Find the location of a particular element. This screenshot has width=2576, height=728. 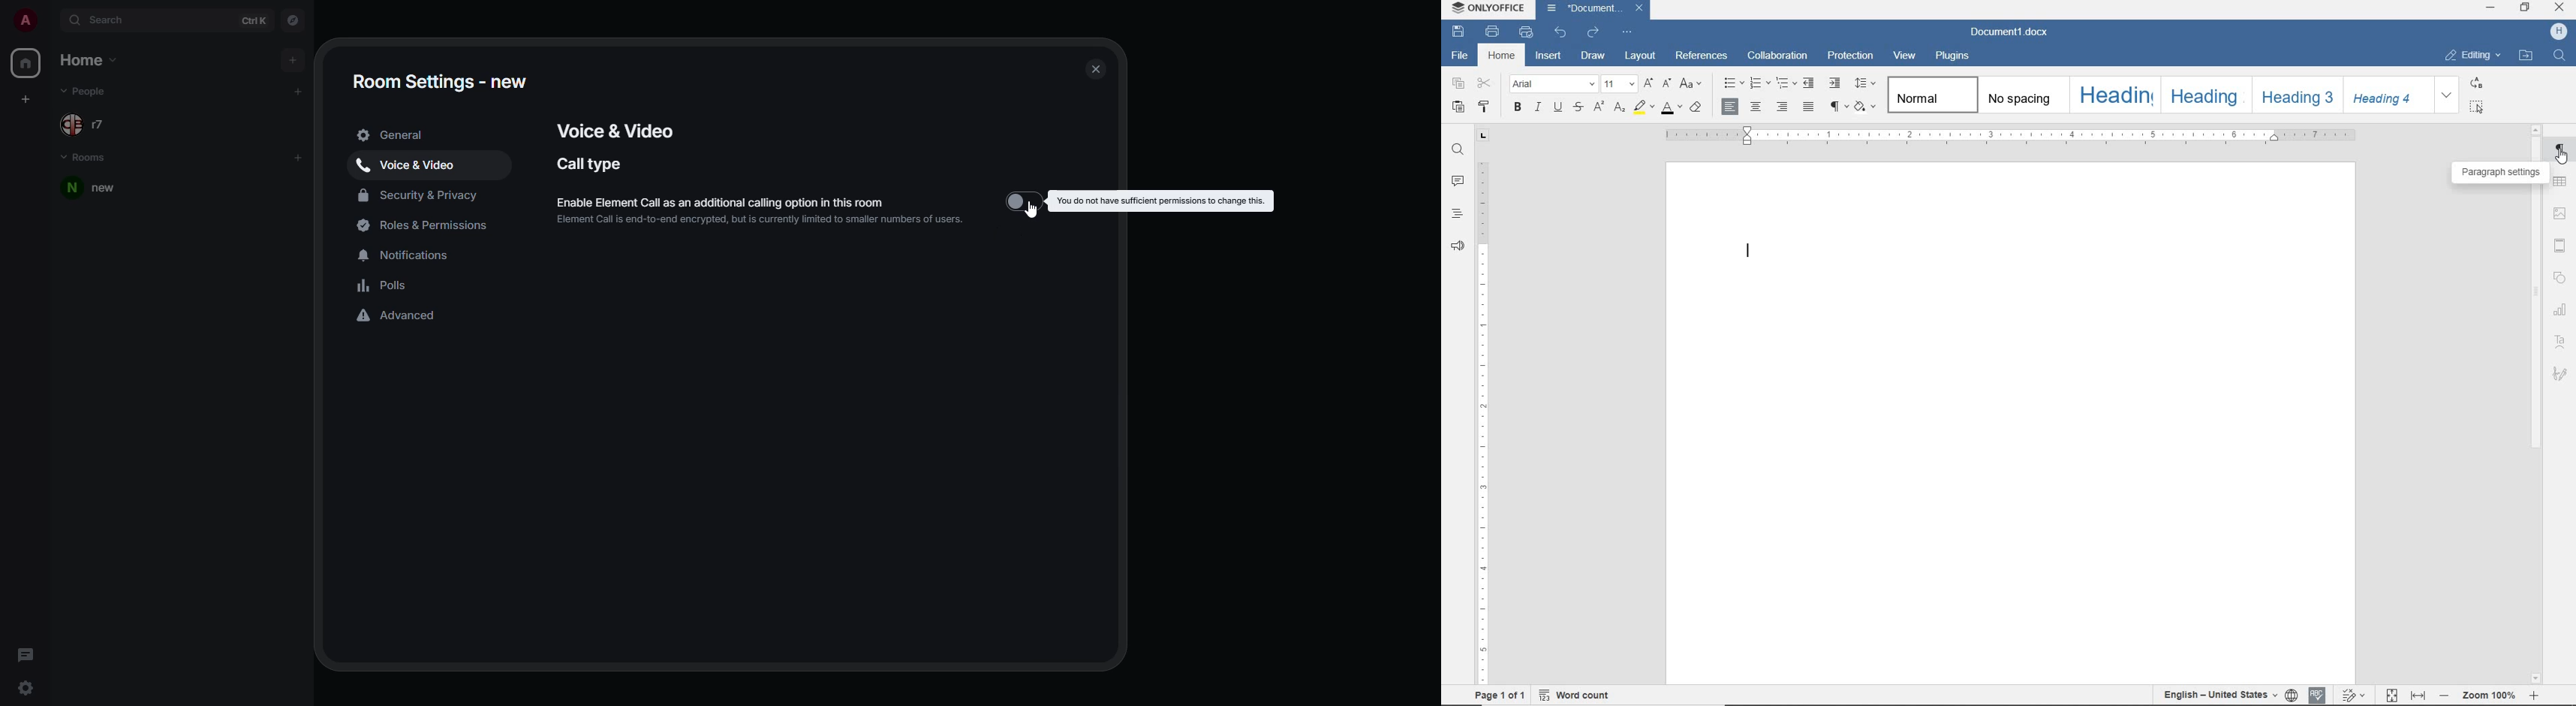

CLOSE is located at coordinates (2558, 7).